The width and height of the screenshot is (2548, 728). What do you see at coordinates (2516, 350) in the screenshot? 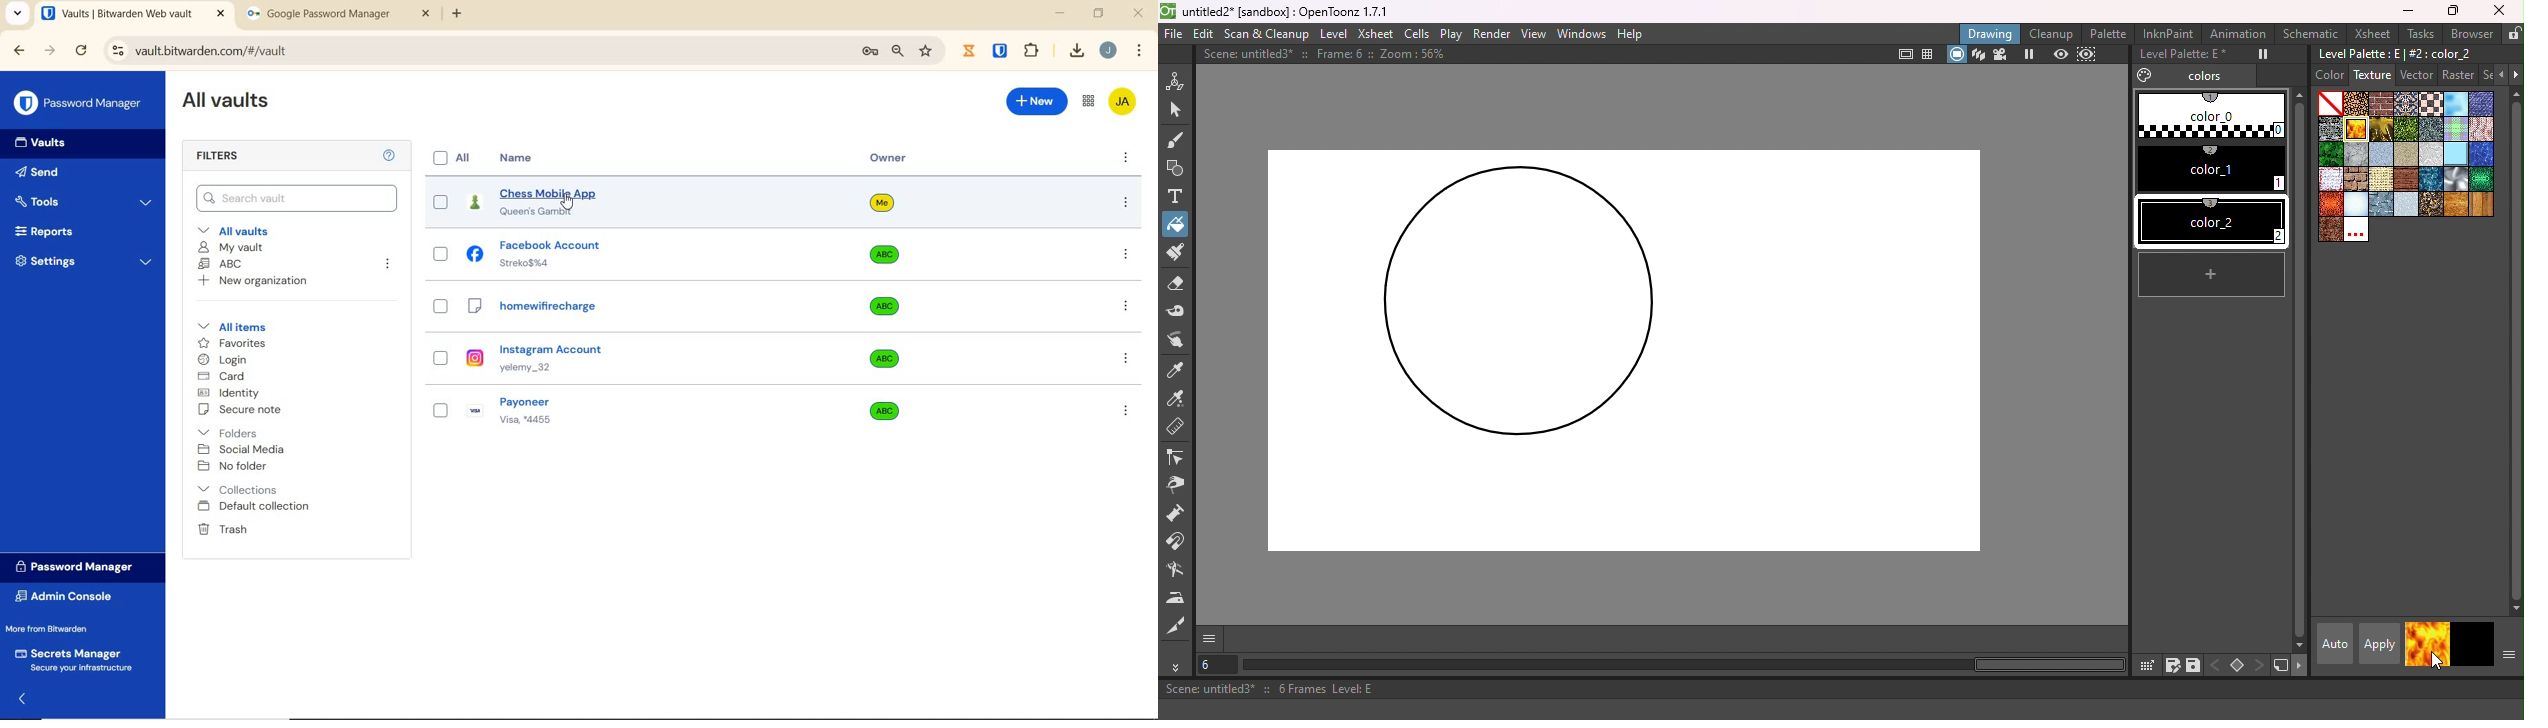
I see `vertical scroll bar` at bounding box center [2516, 350].